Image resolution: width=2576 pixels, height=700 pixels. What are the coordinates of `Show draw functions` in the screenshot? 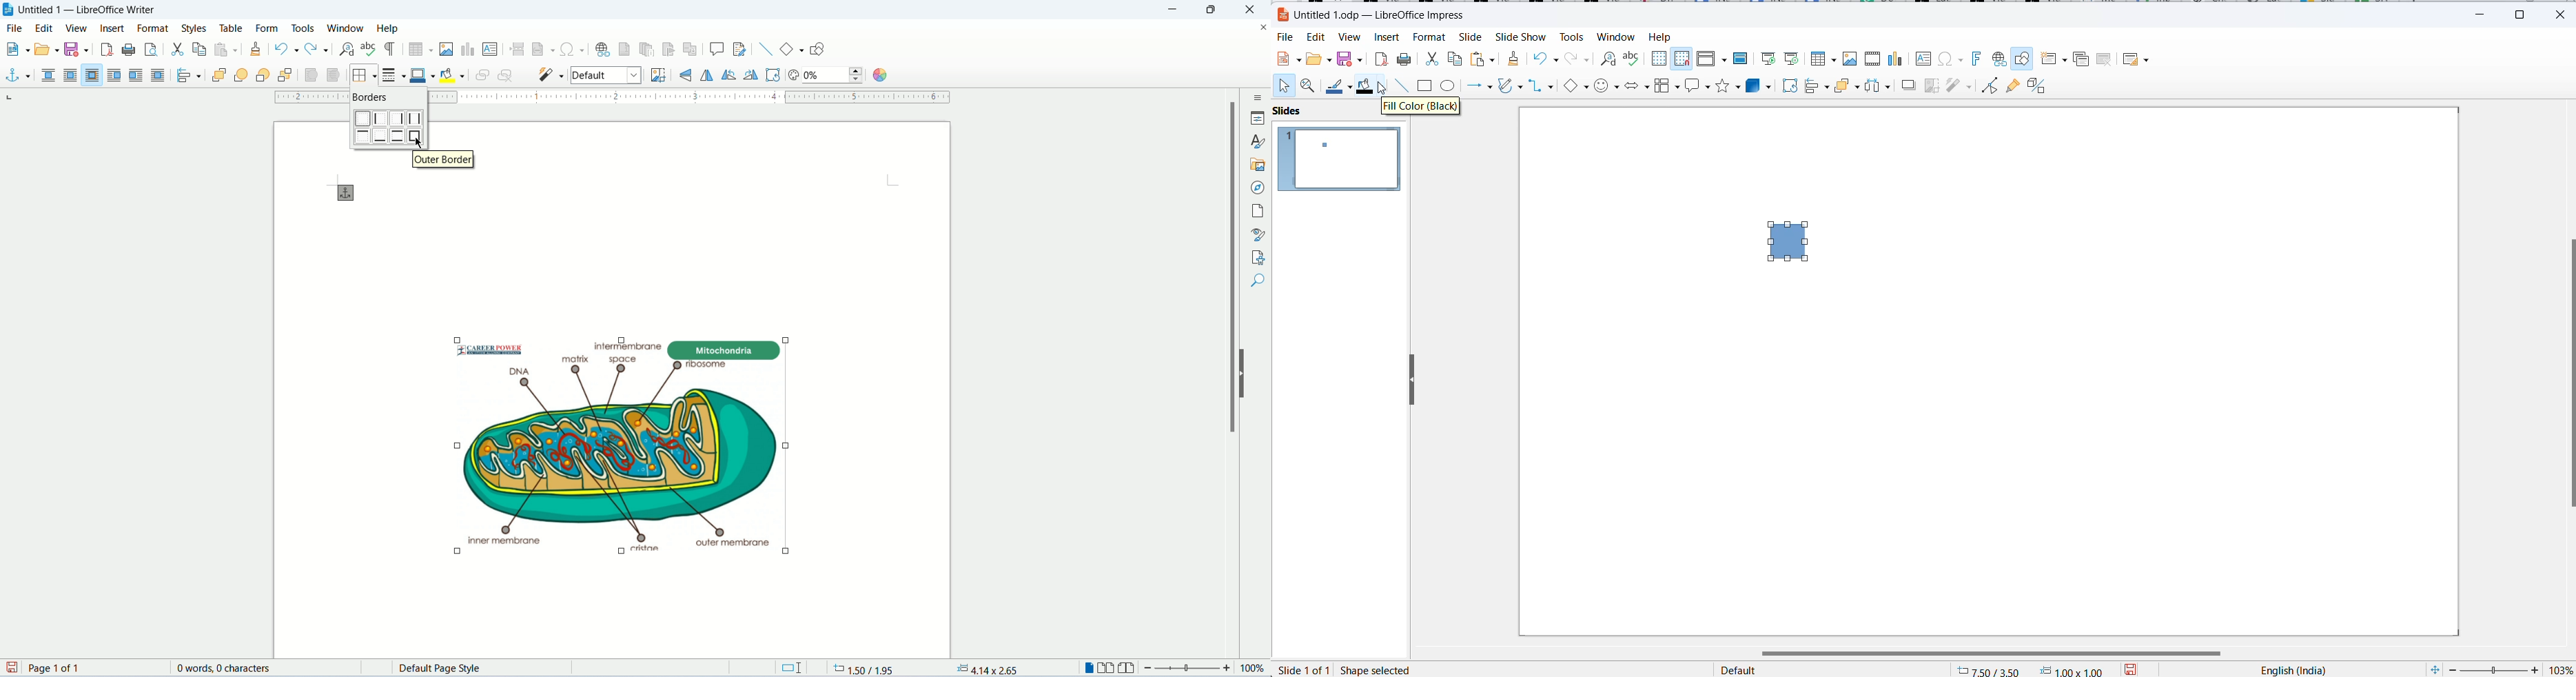 It's located at (2023, 60).